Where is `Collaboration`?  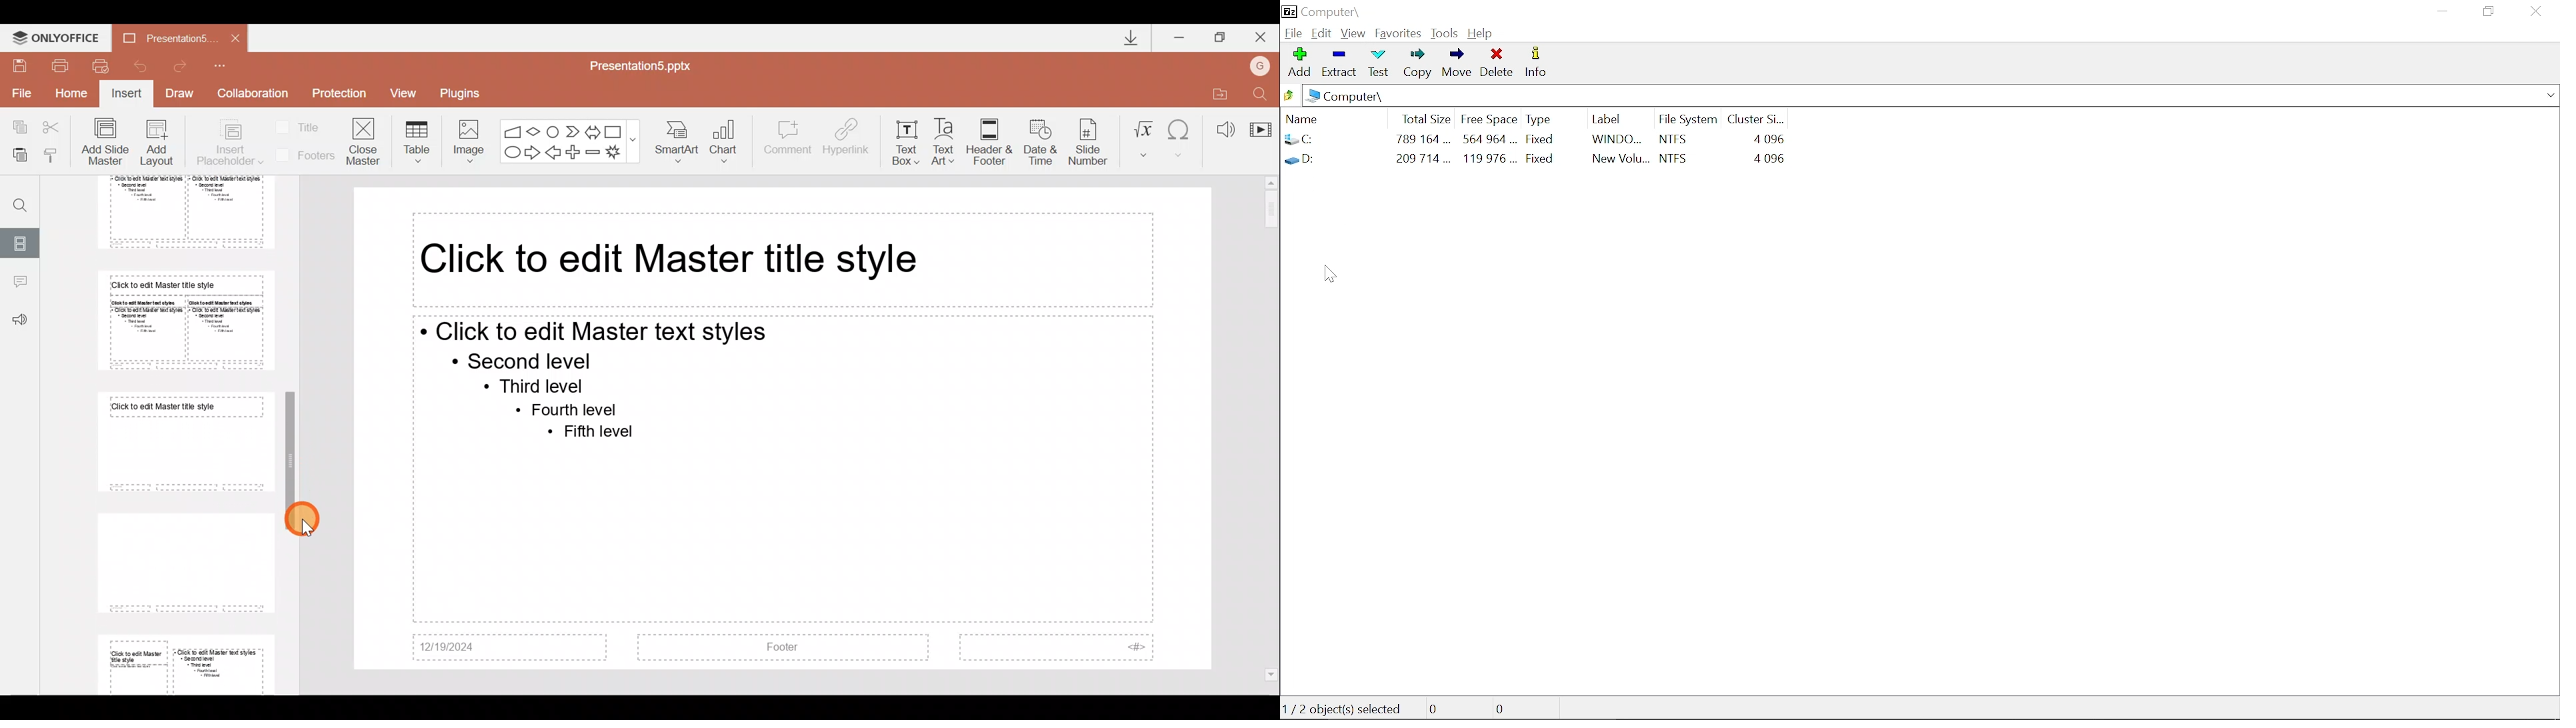 Collaboration is located at coordinates (253, 93).